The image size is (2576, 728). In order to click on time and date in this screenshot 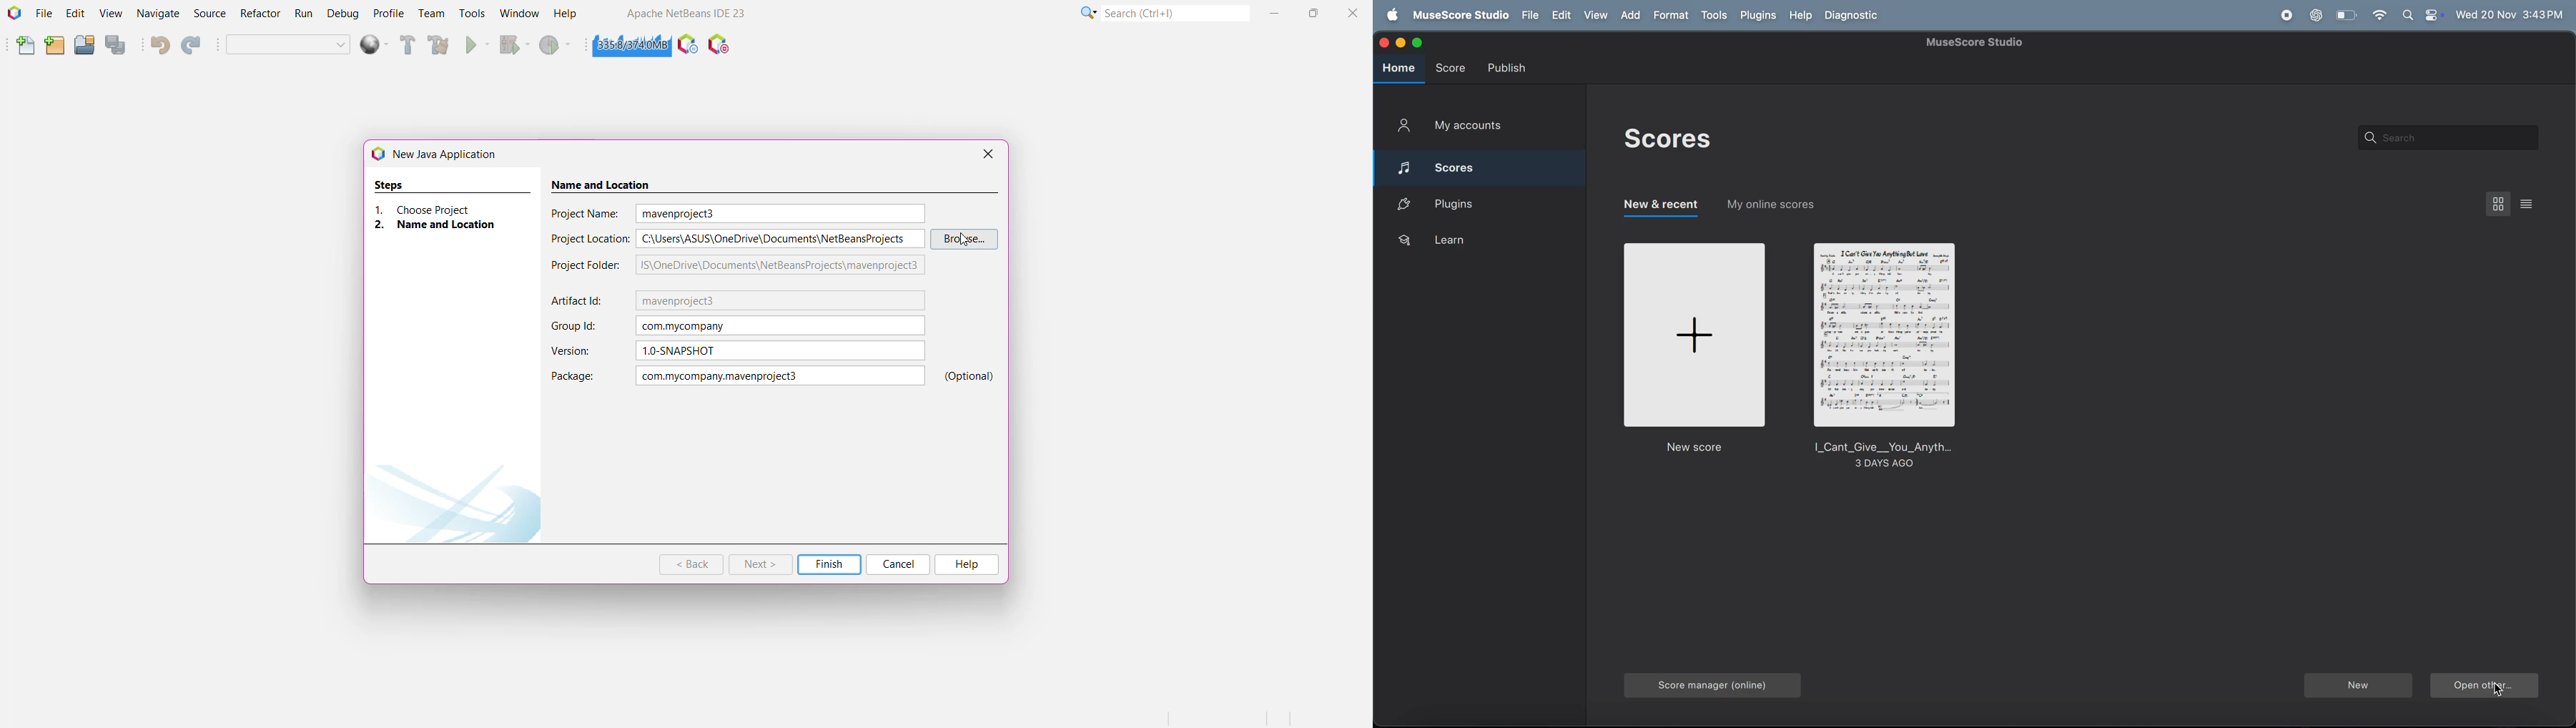, I will do `click(2509, 14)`.